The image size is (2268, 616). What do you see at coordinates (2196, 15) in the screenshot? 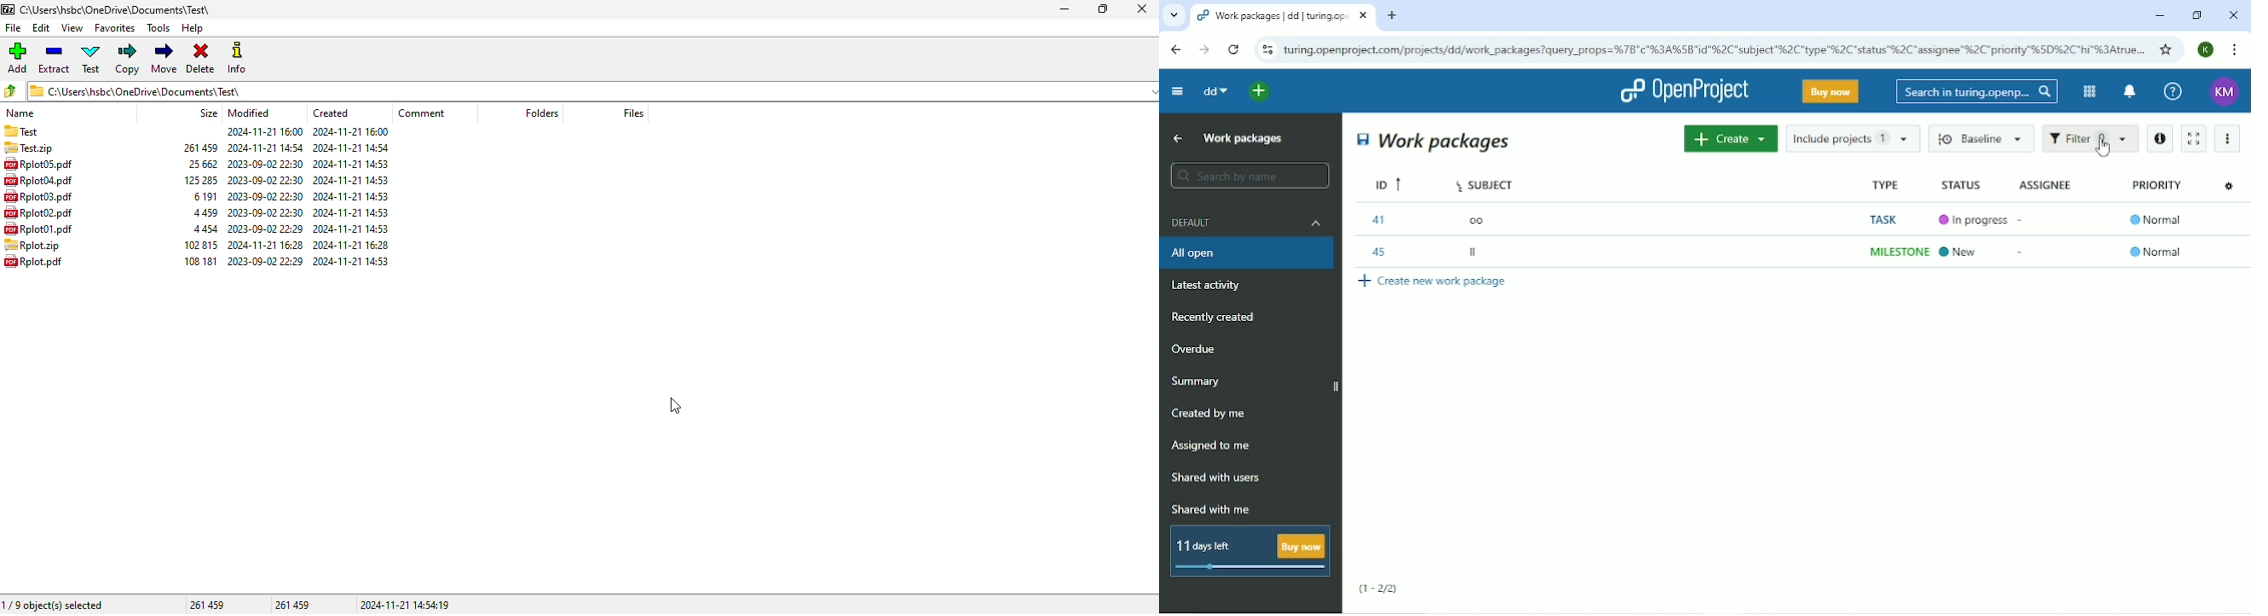
I see `Restore down` at bounding box center [2196, 15].